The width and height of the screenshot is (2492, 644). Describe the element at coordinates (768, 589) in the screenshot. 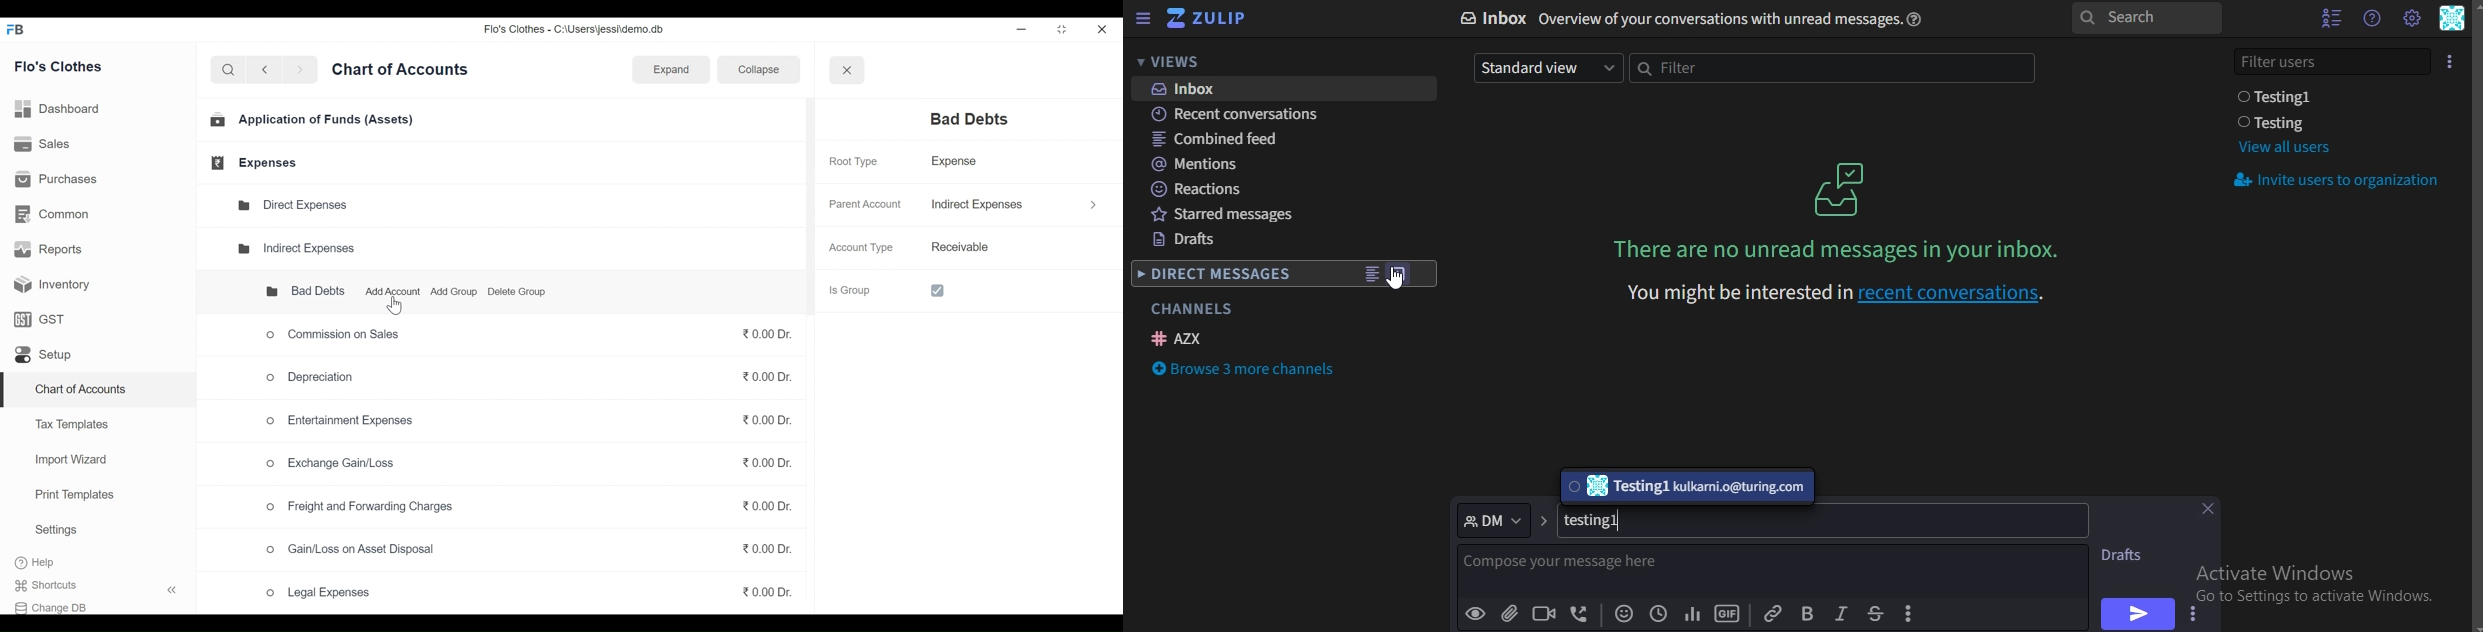

I see `₹0.00 Dr.` at that location.